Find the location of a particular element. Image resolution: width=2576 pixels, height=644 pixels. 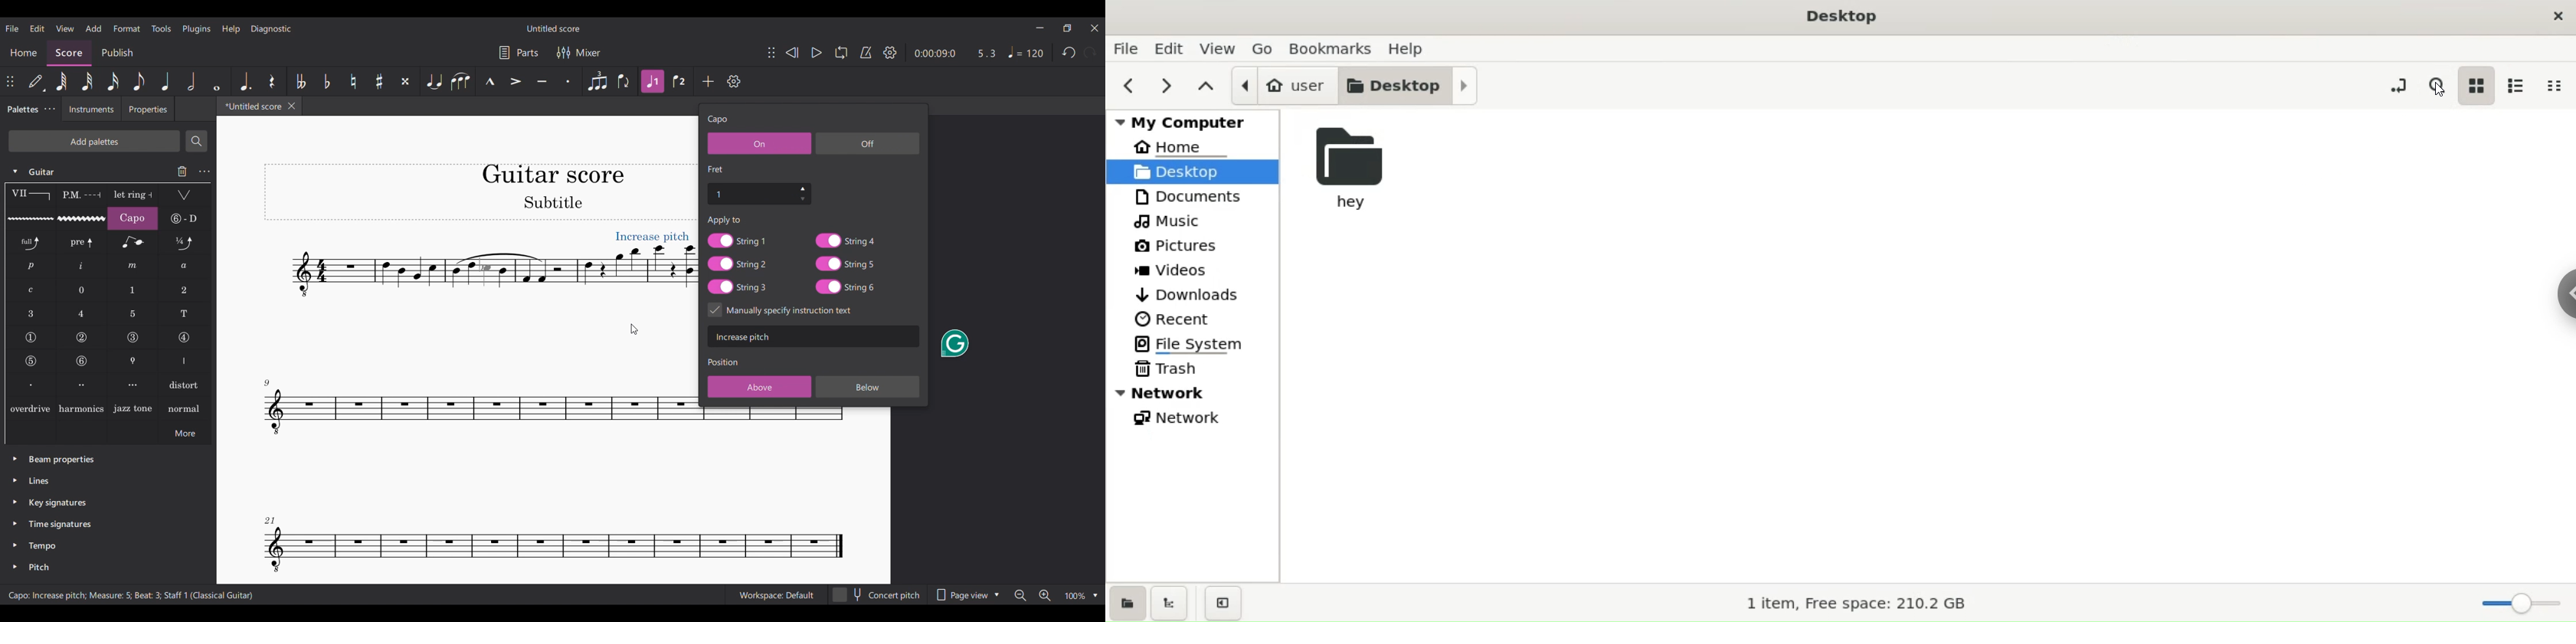

Score title is located at coordinates (553, 29).